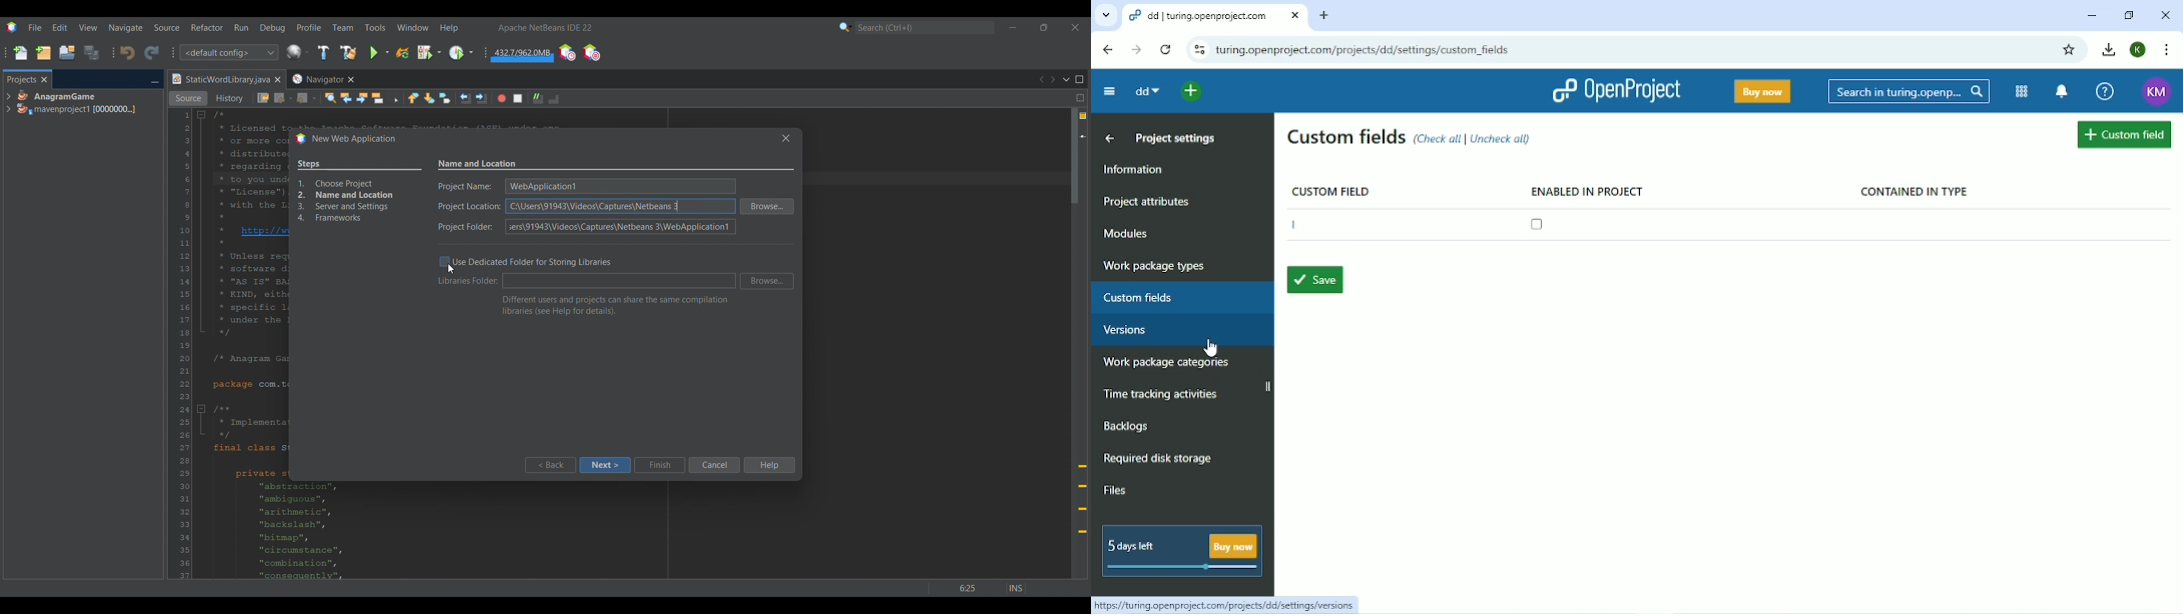 The width and height of the screenshot is (2184, 616). Describe the element at coordinates (615, 305) in the screenshot. I see `Section description` at that location.